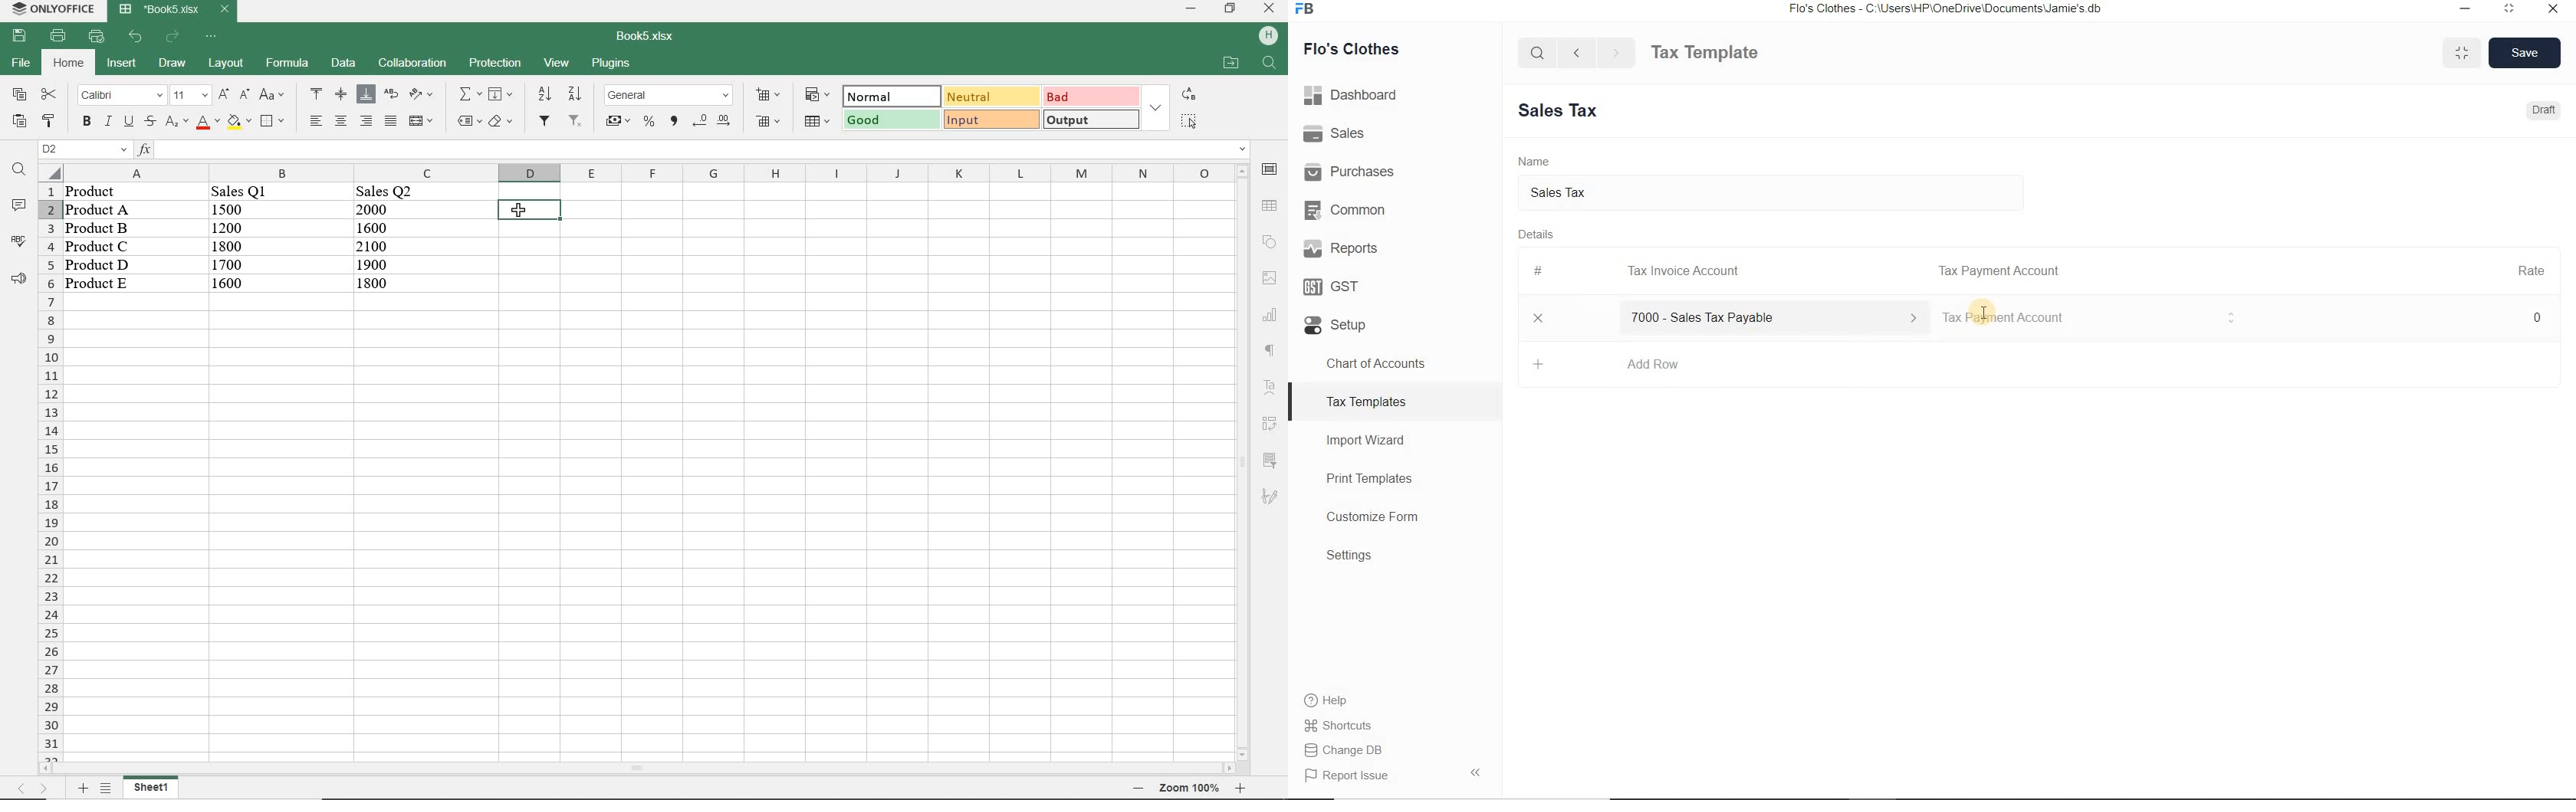 The height and width of the screenshot is (812, 2576). What do you see at coordinates (1535, 233) in the screenshot?
I see `Details` at bounding box center [1535, 233].